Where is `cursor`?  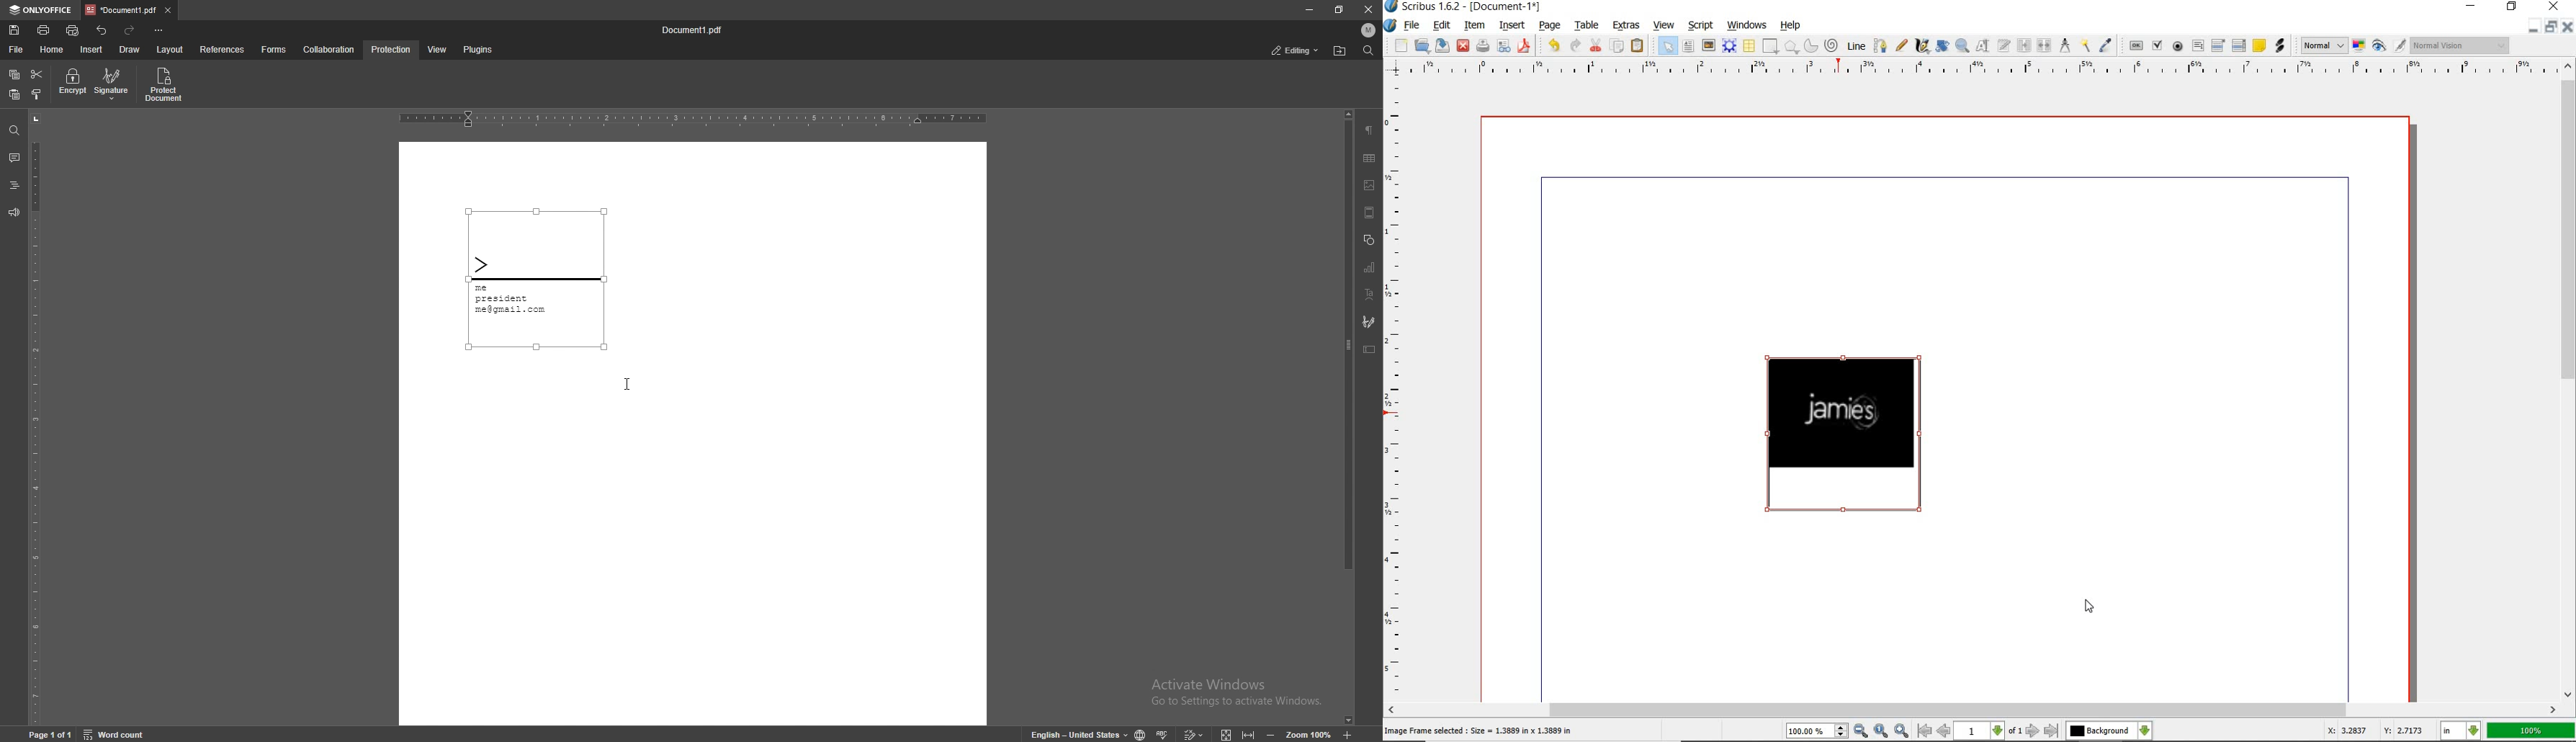 cursor is located at coordinates (627, 383).